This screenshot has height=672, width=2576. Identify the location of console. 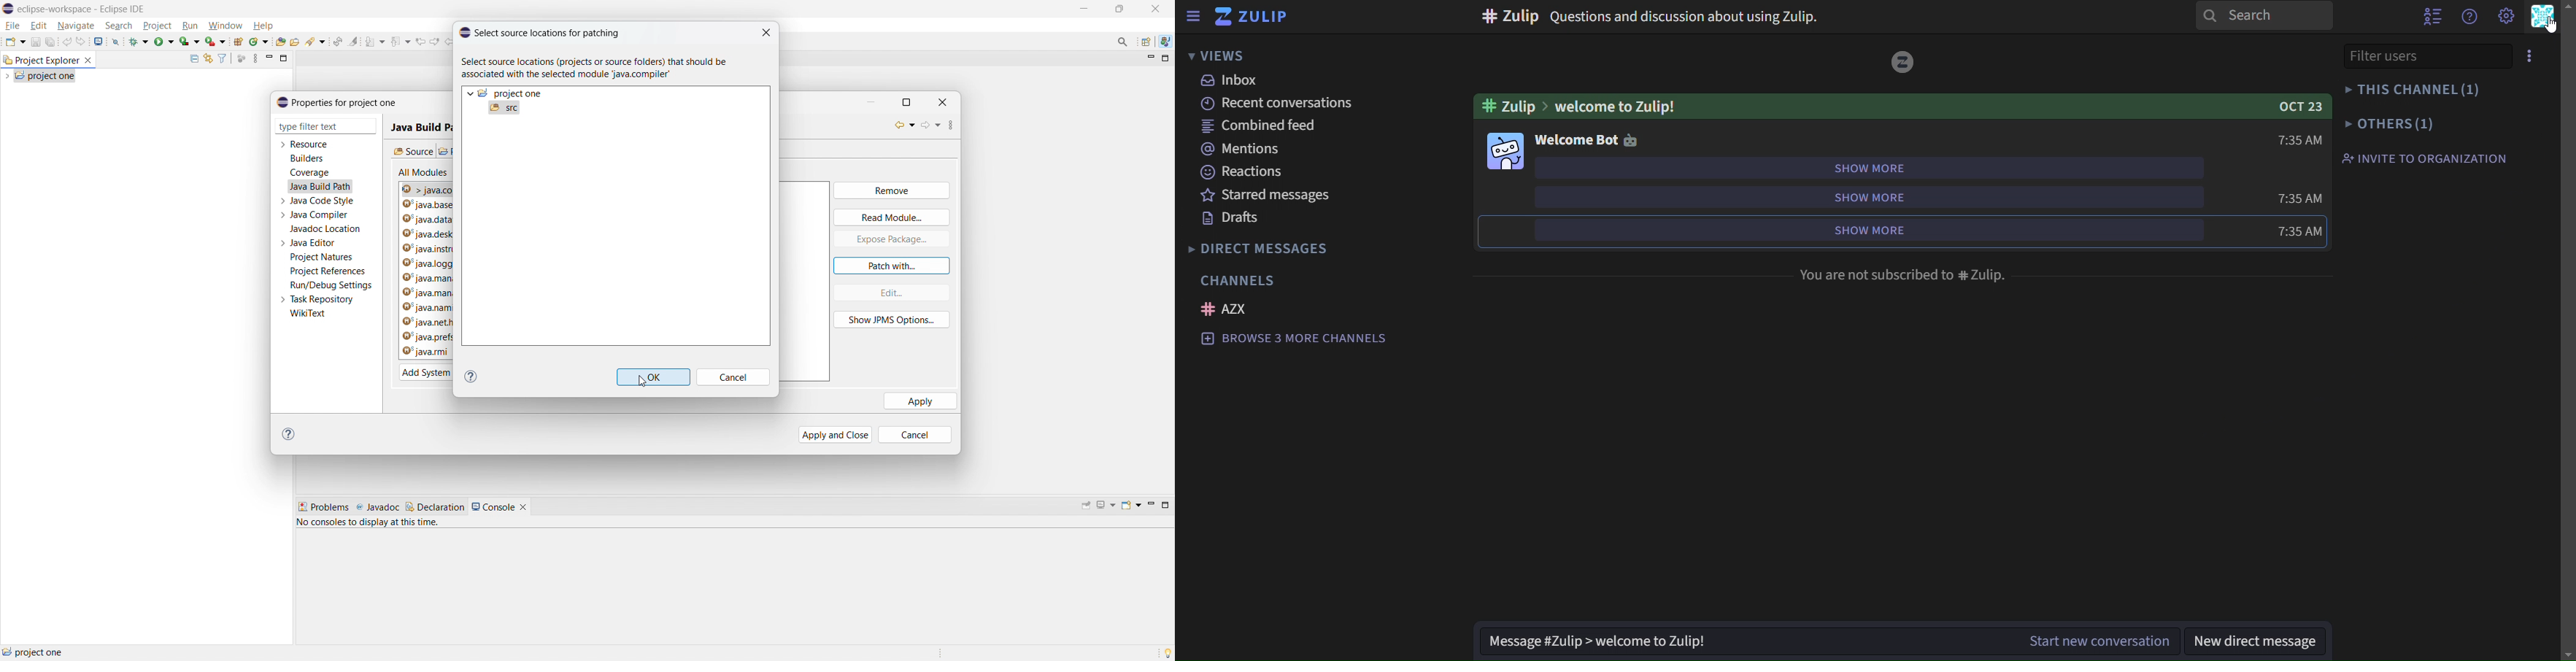
(493, 507).